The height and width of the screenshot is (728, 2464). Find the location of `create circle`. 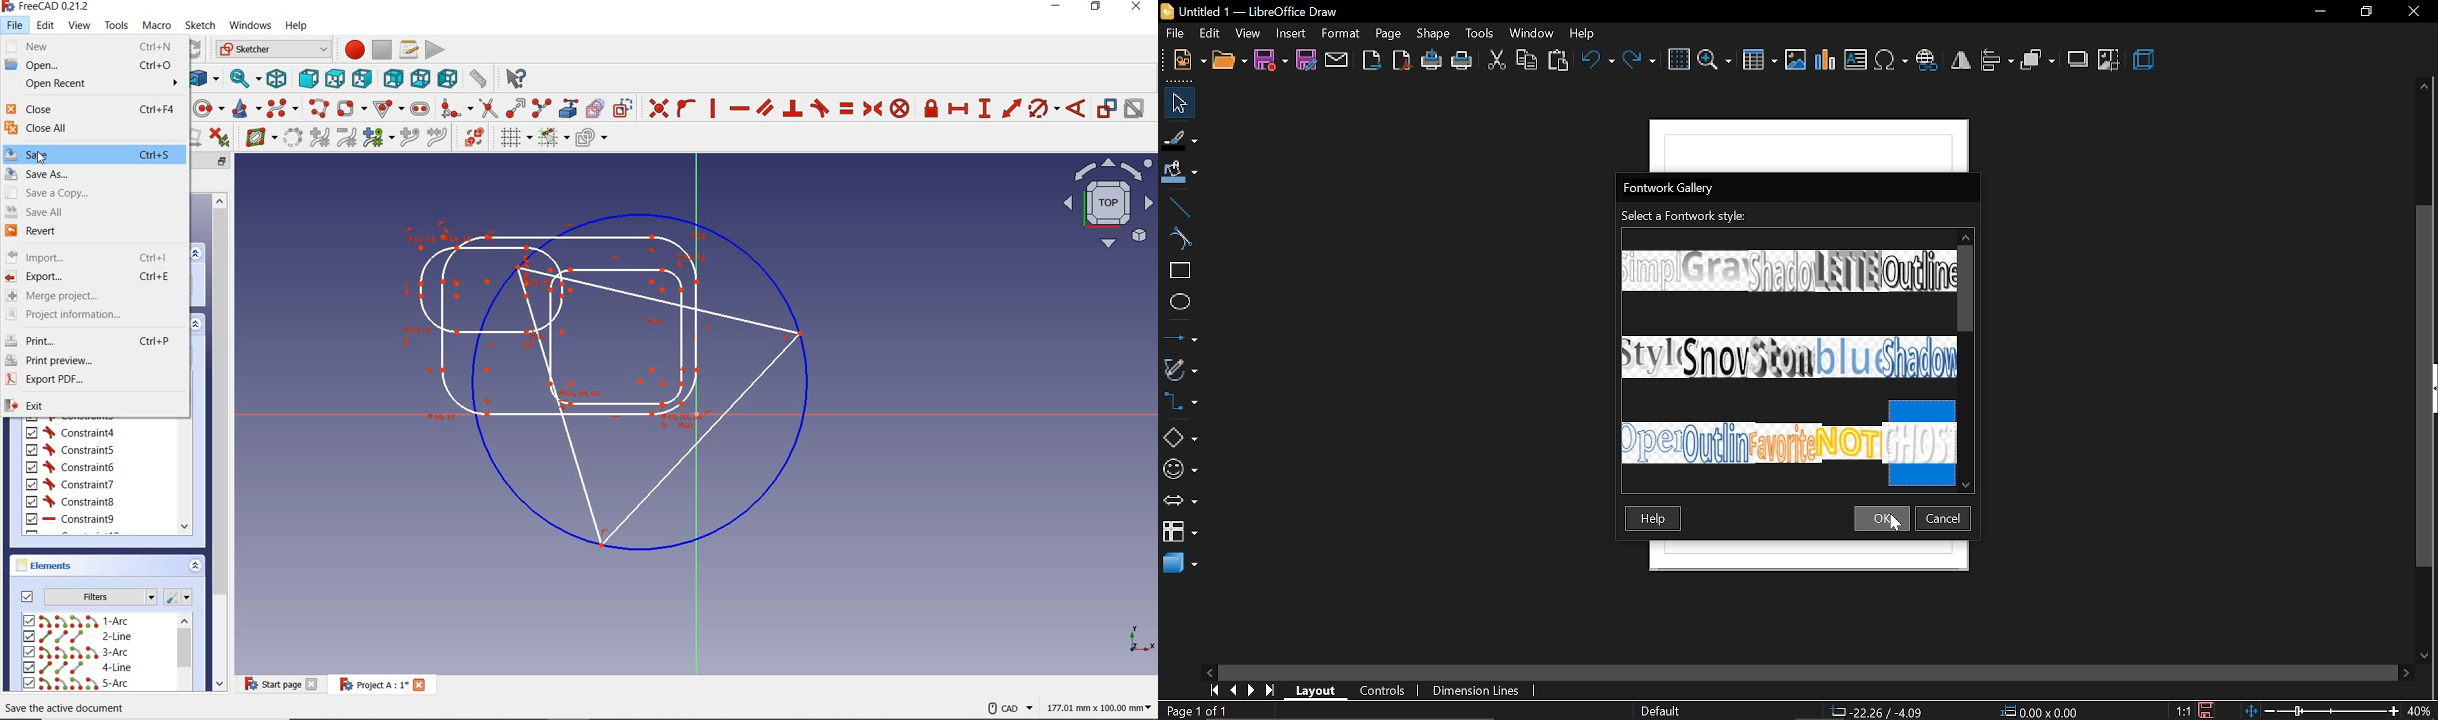

create circle is located at coordinates (208, 108).